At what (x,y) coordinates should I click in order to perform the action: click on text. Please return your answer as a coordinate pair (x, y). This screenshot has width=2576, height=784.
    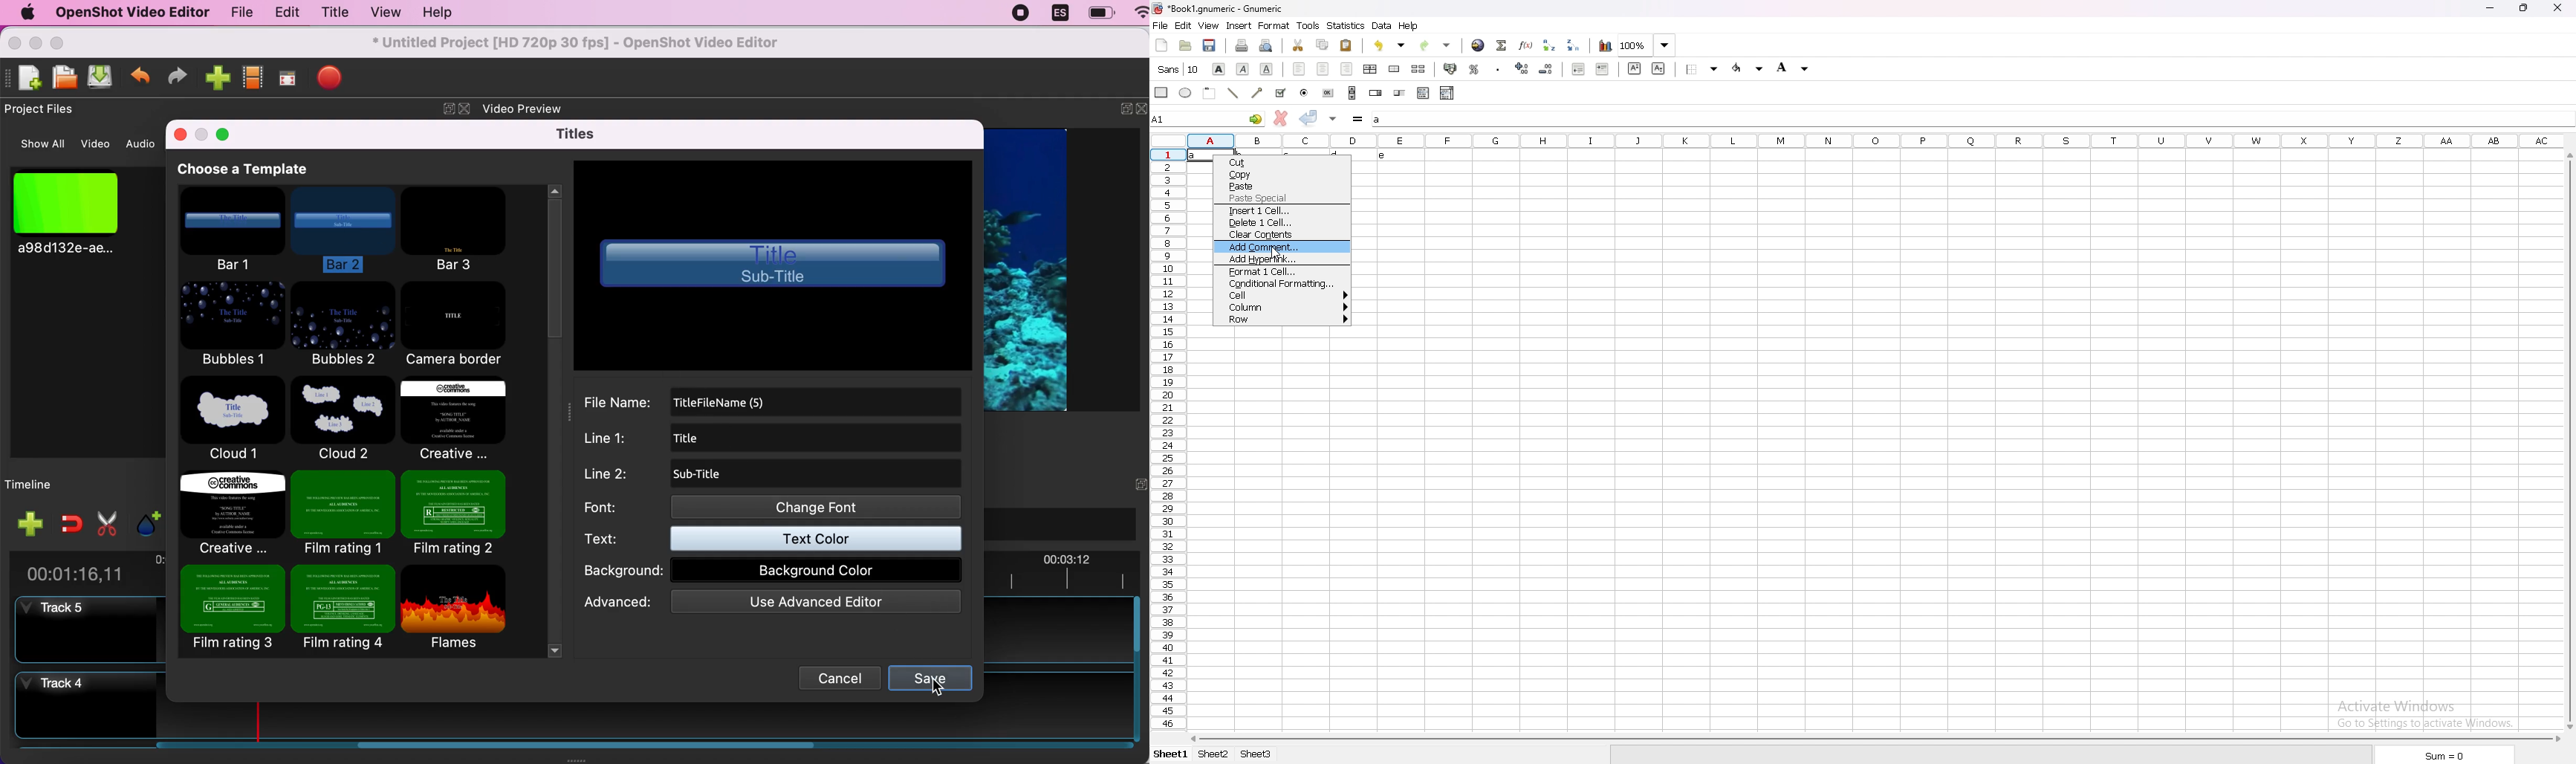
    Looking at the image, I should click on (1198, 155).